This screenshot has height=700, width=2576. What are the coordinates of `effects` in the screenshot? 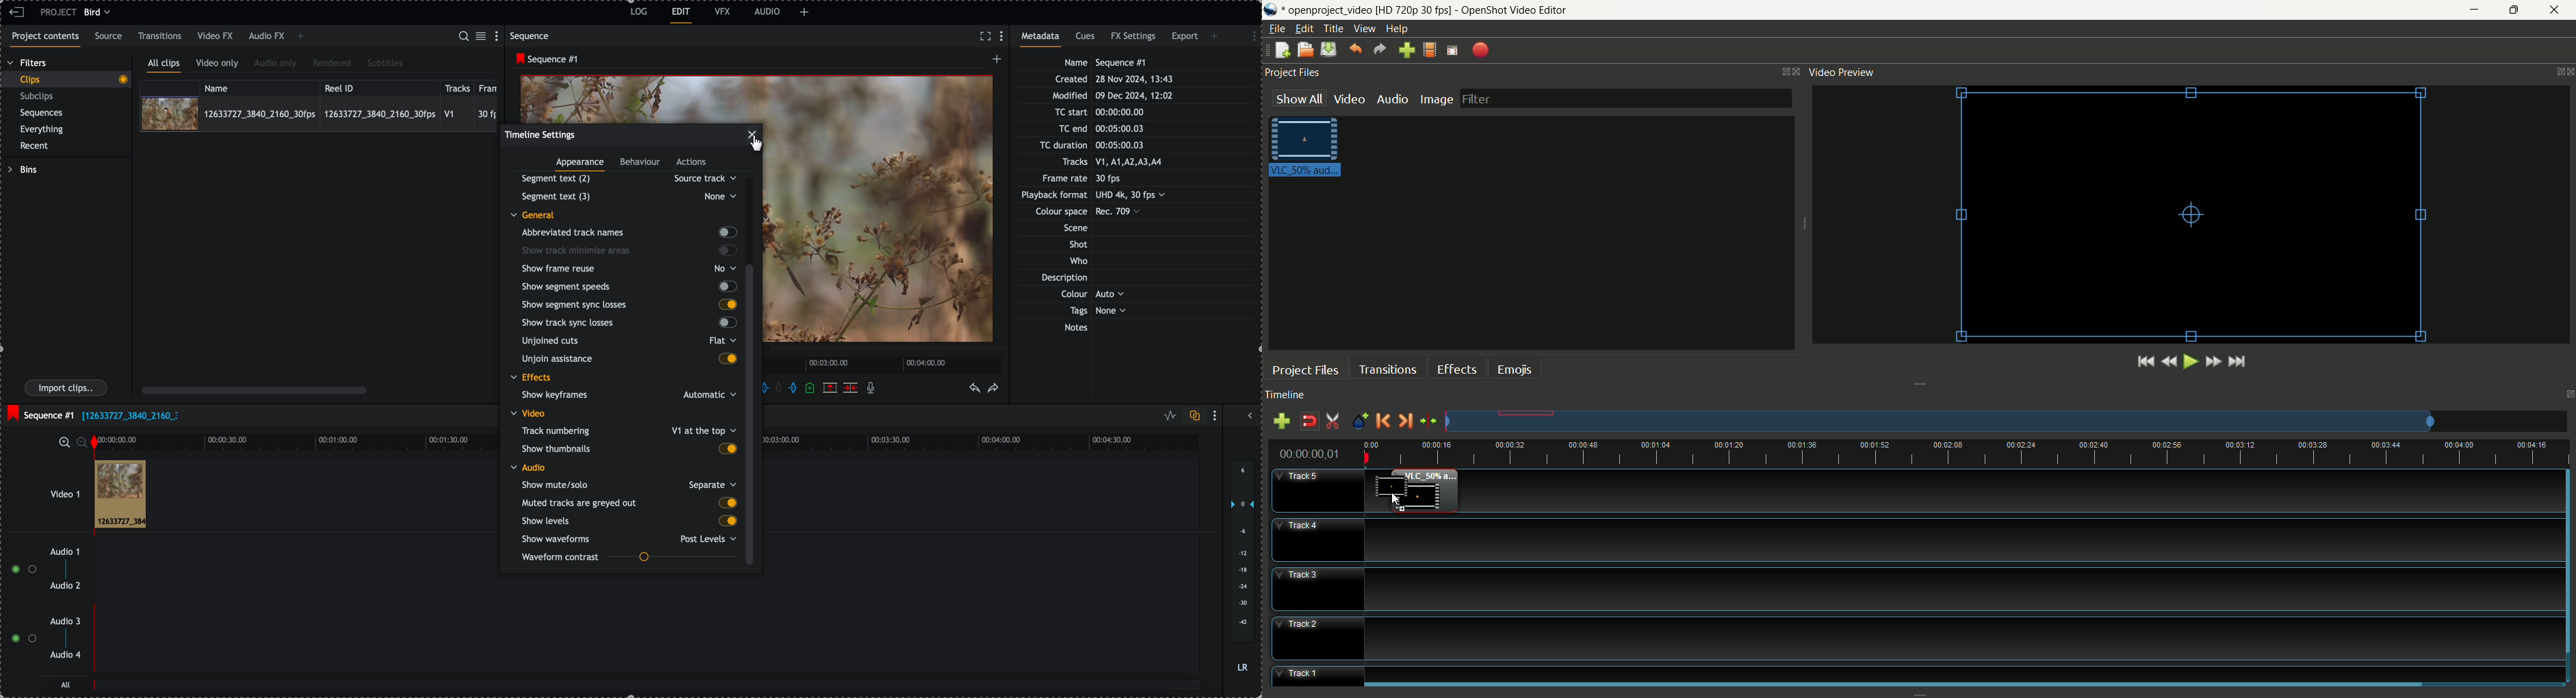 It's located at (532, 378).